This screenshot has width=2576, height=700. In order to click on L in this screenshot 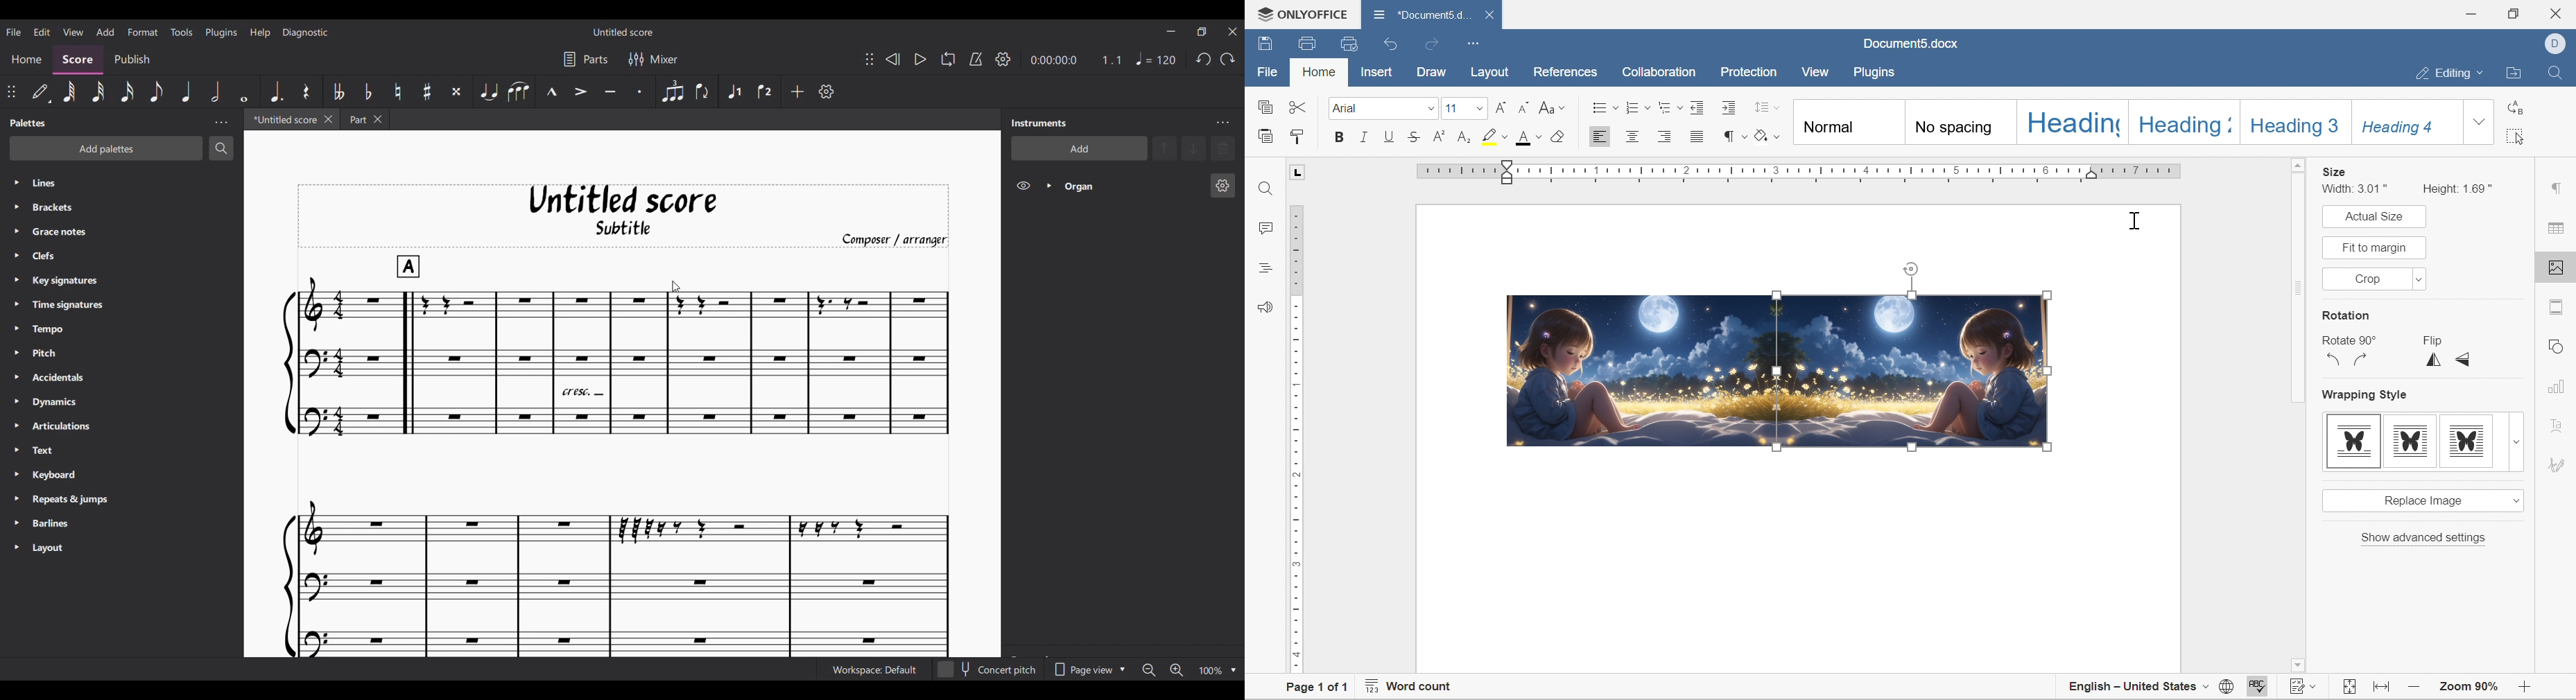, I will do `click(1297, 171)`.